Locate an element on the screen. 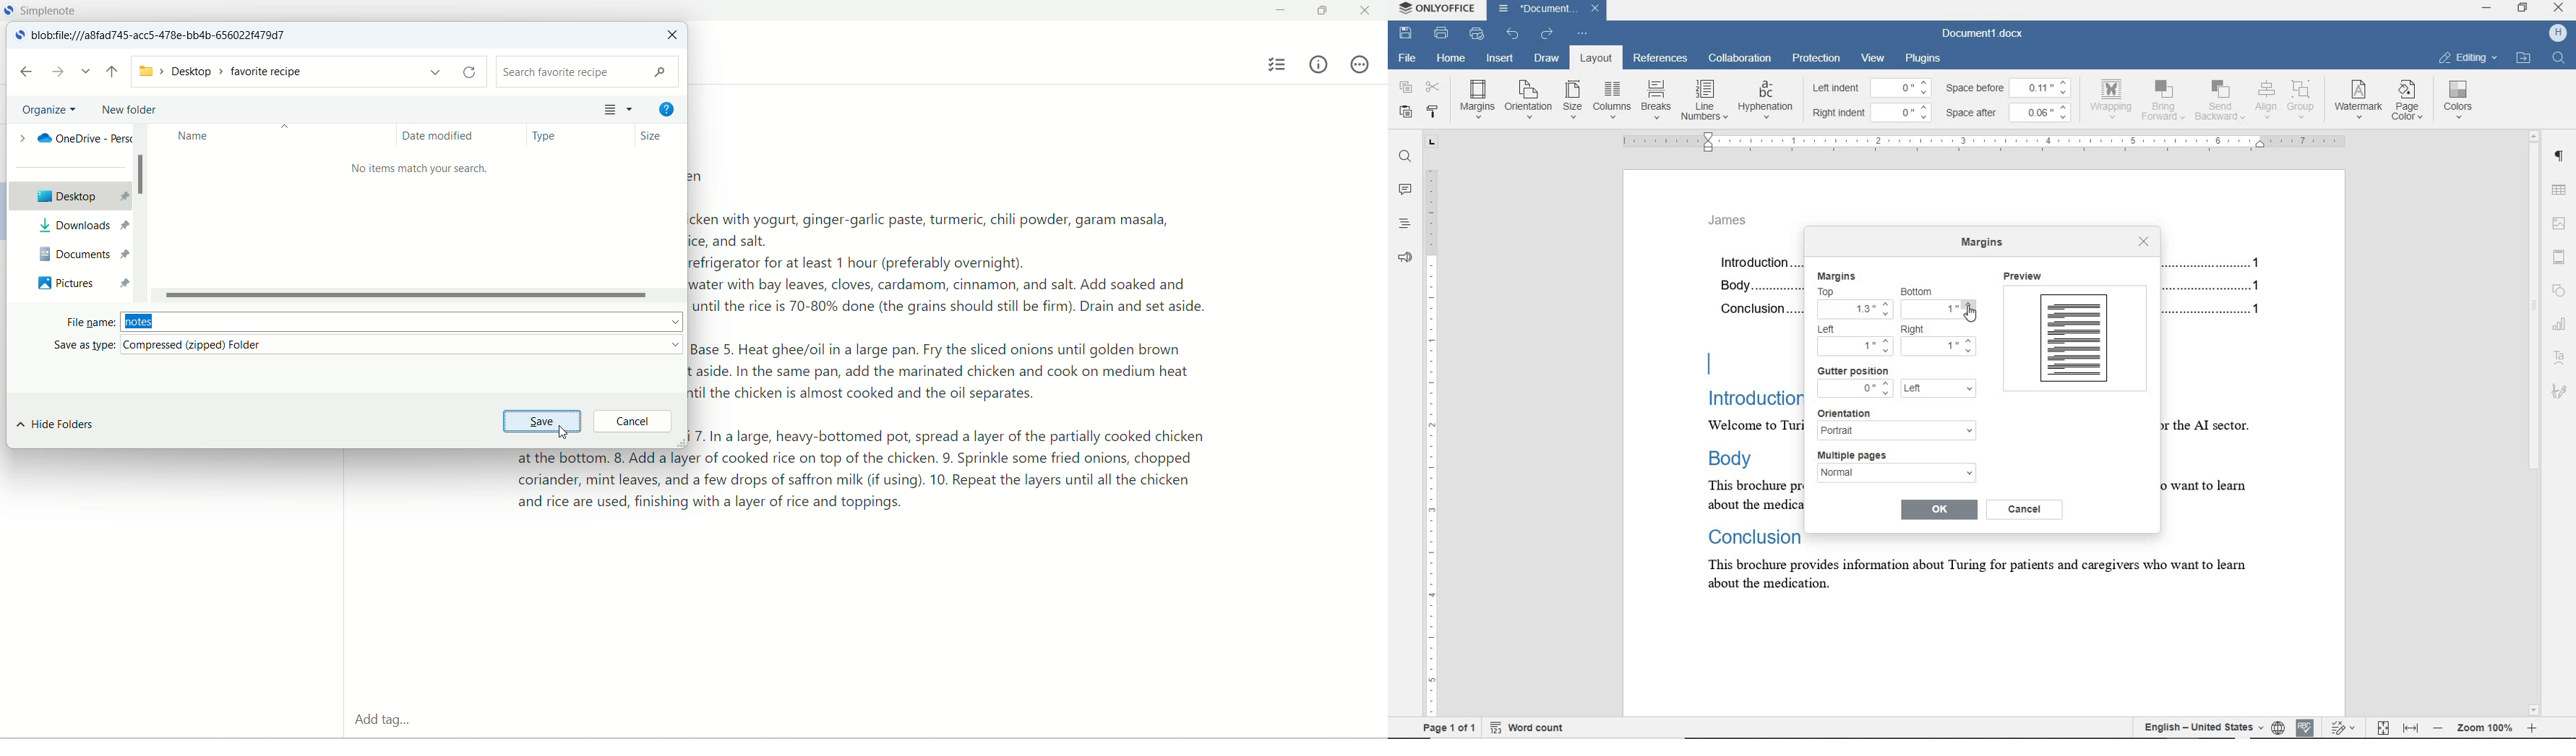  redo is located at coordinates (1547, 34).